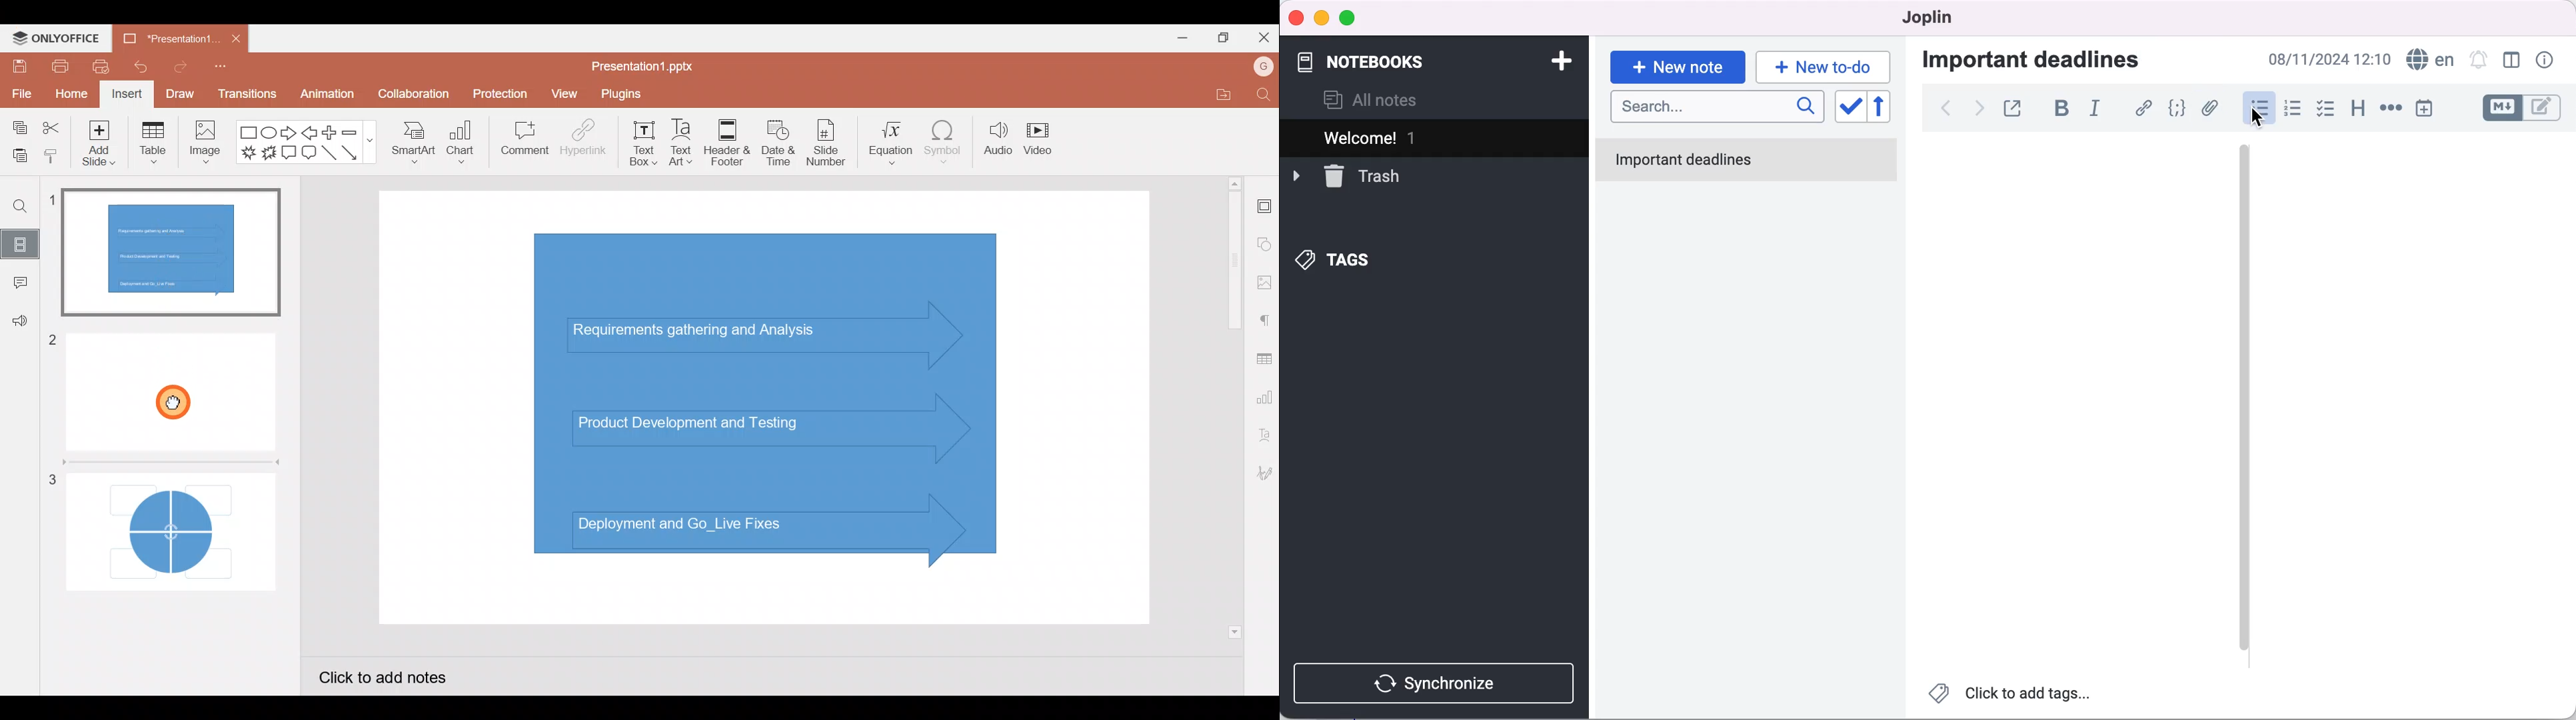 The width and height of the screenshot is (2576, 728). Describe the element at coordinates (309, 133) in the screenshot. I see `Left arrow` at that location.